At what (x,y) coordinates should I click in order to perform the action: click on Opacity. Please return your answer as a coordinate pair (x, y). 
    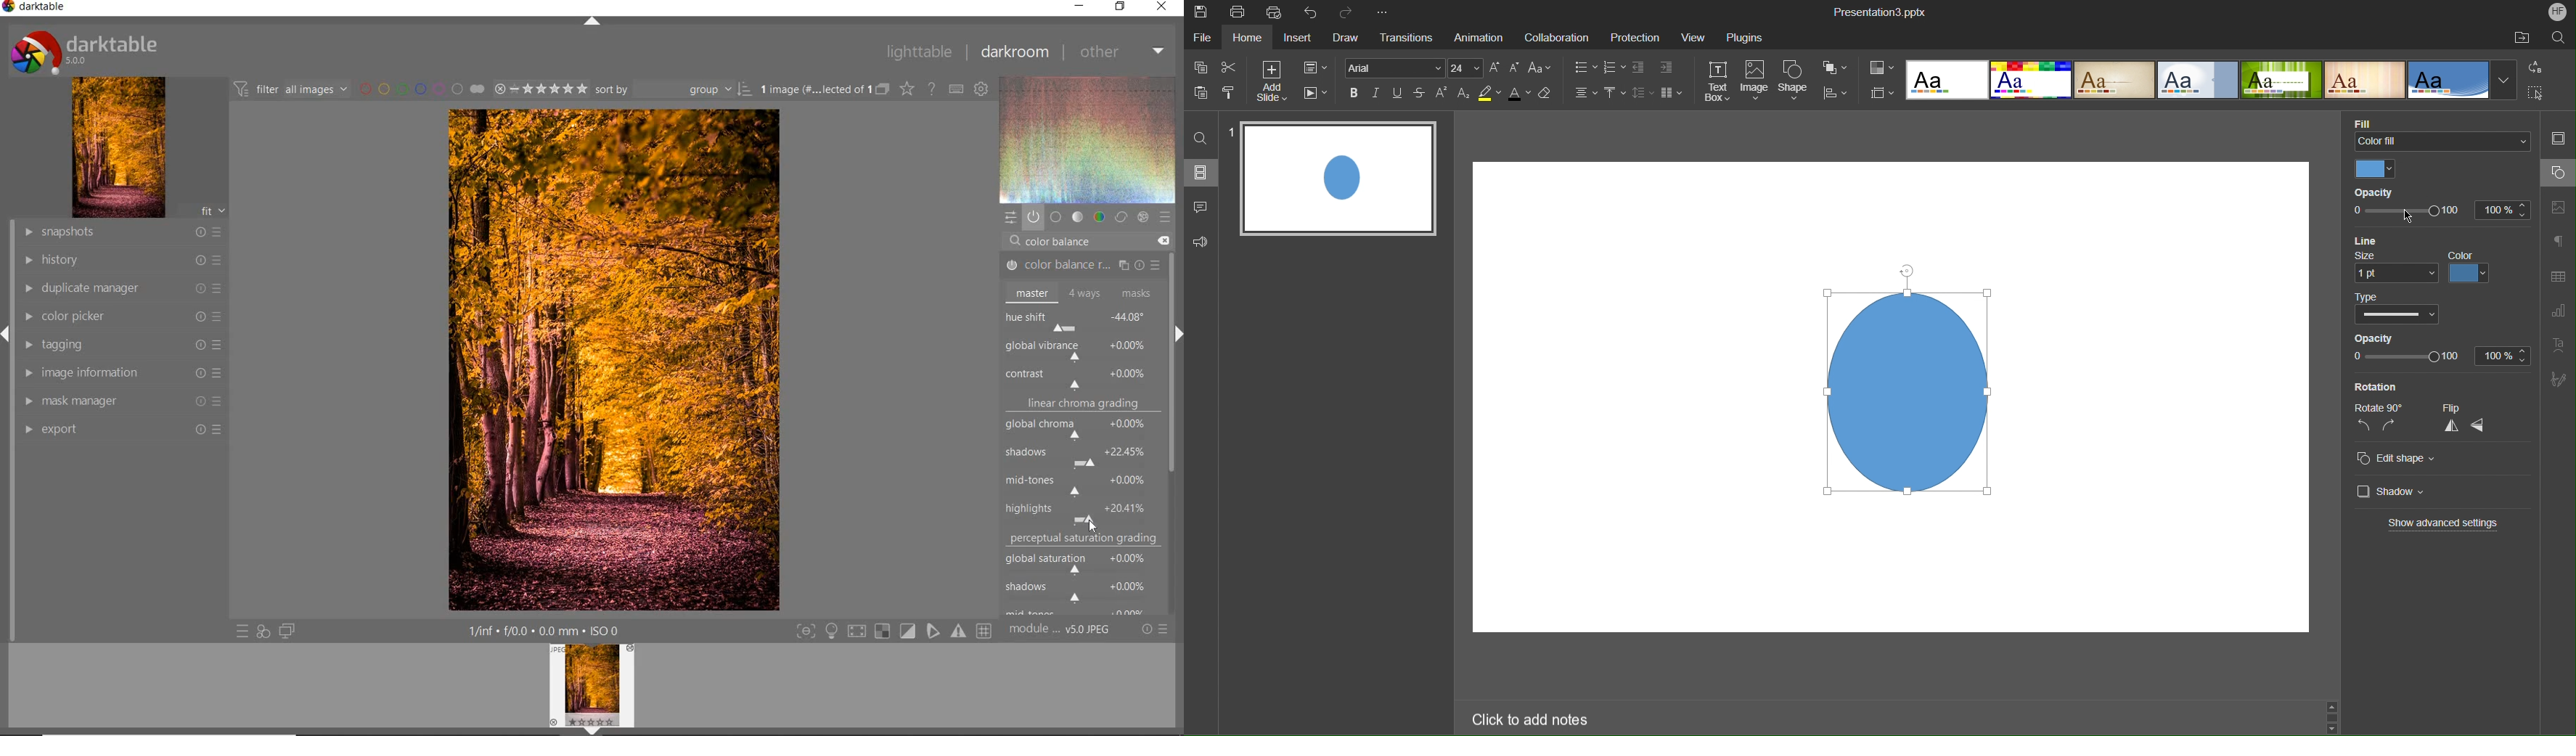
    Looking at the image, I should click on (2379, 192).